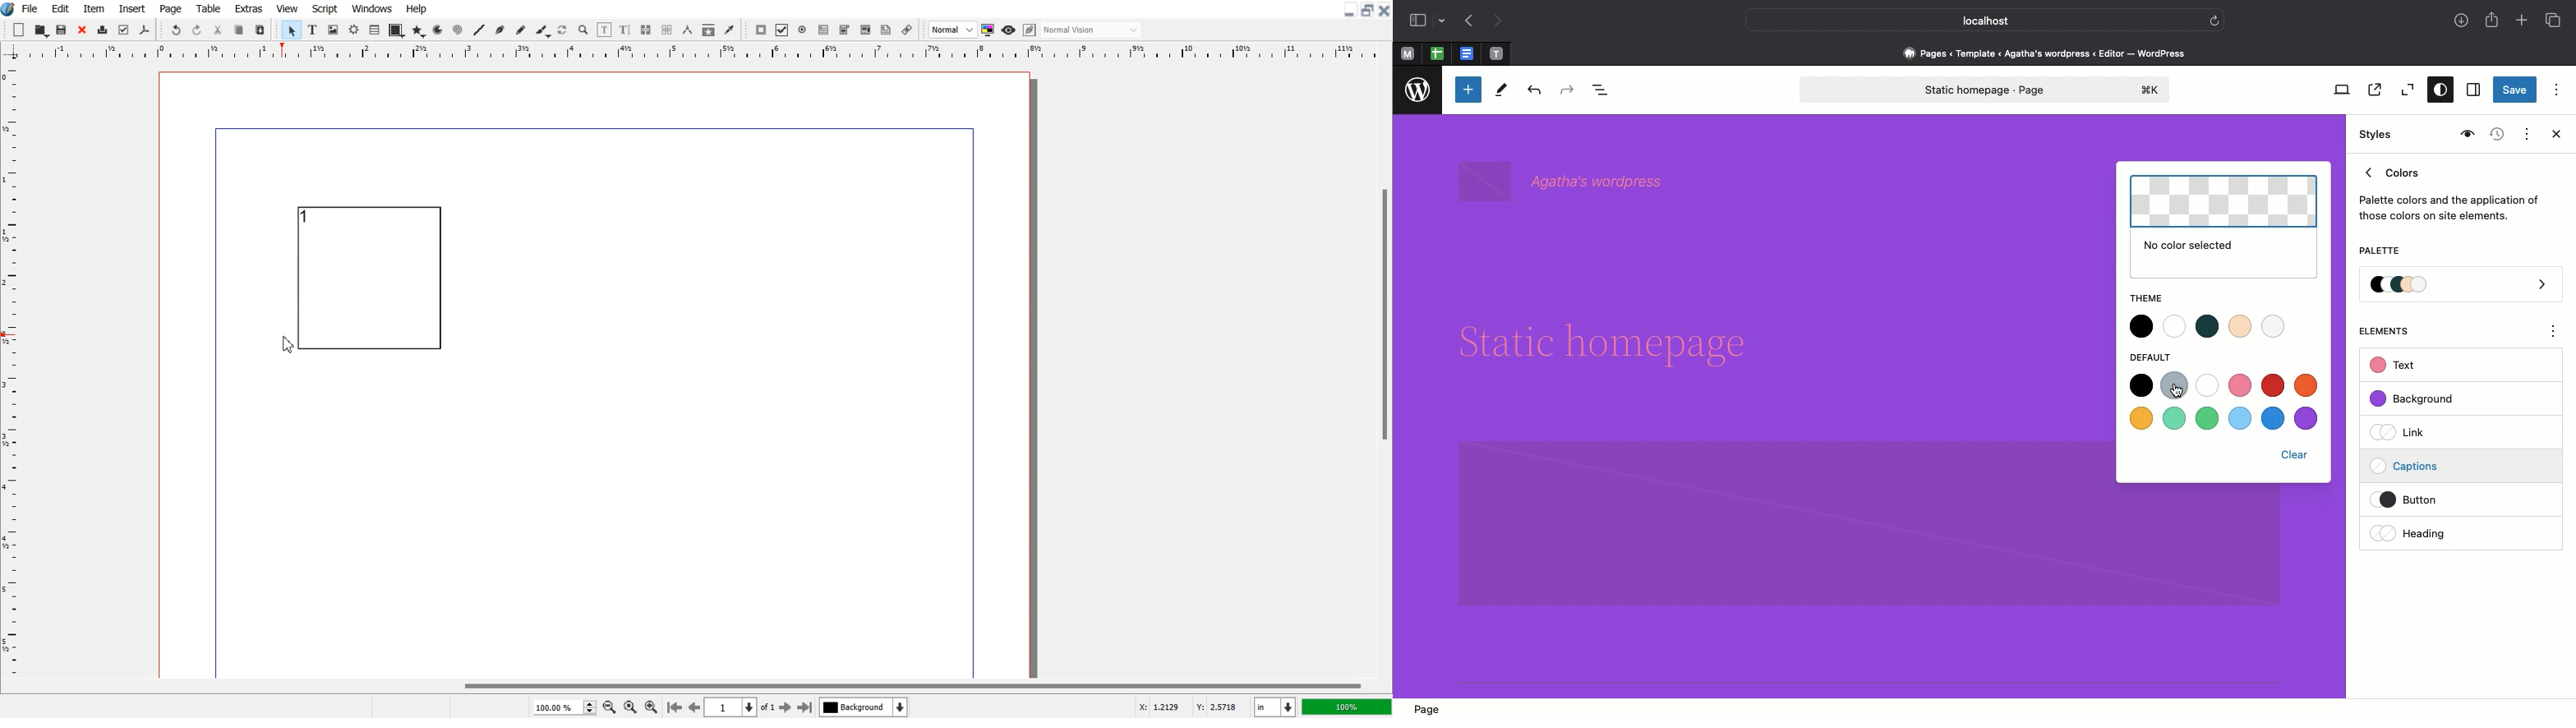 The width and height of the screenshot is (2576, 728). Describe the element at coordinates (176, 30) in the screenshot. I see `Undo` at that location.